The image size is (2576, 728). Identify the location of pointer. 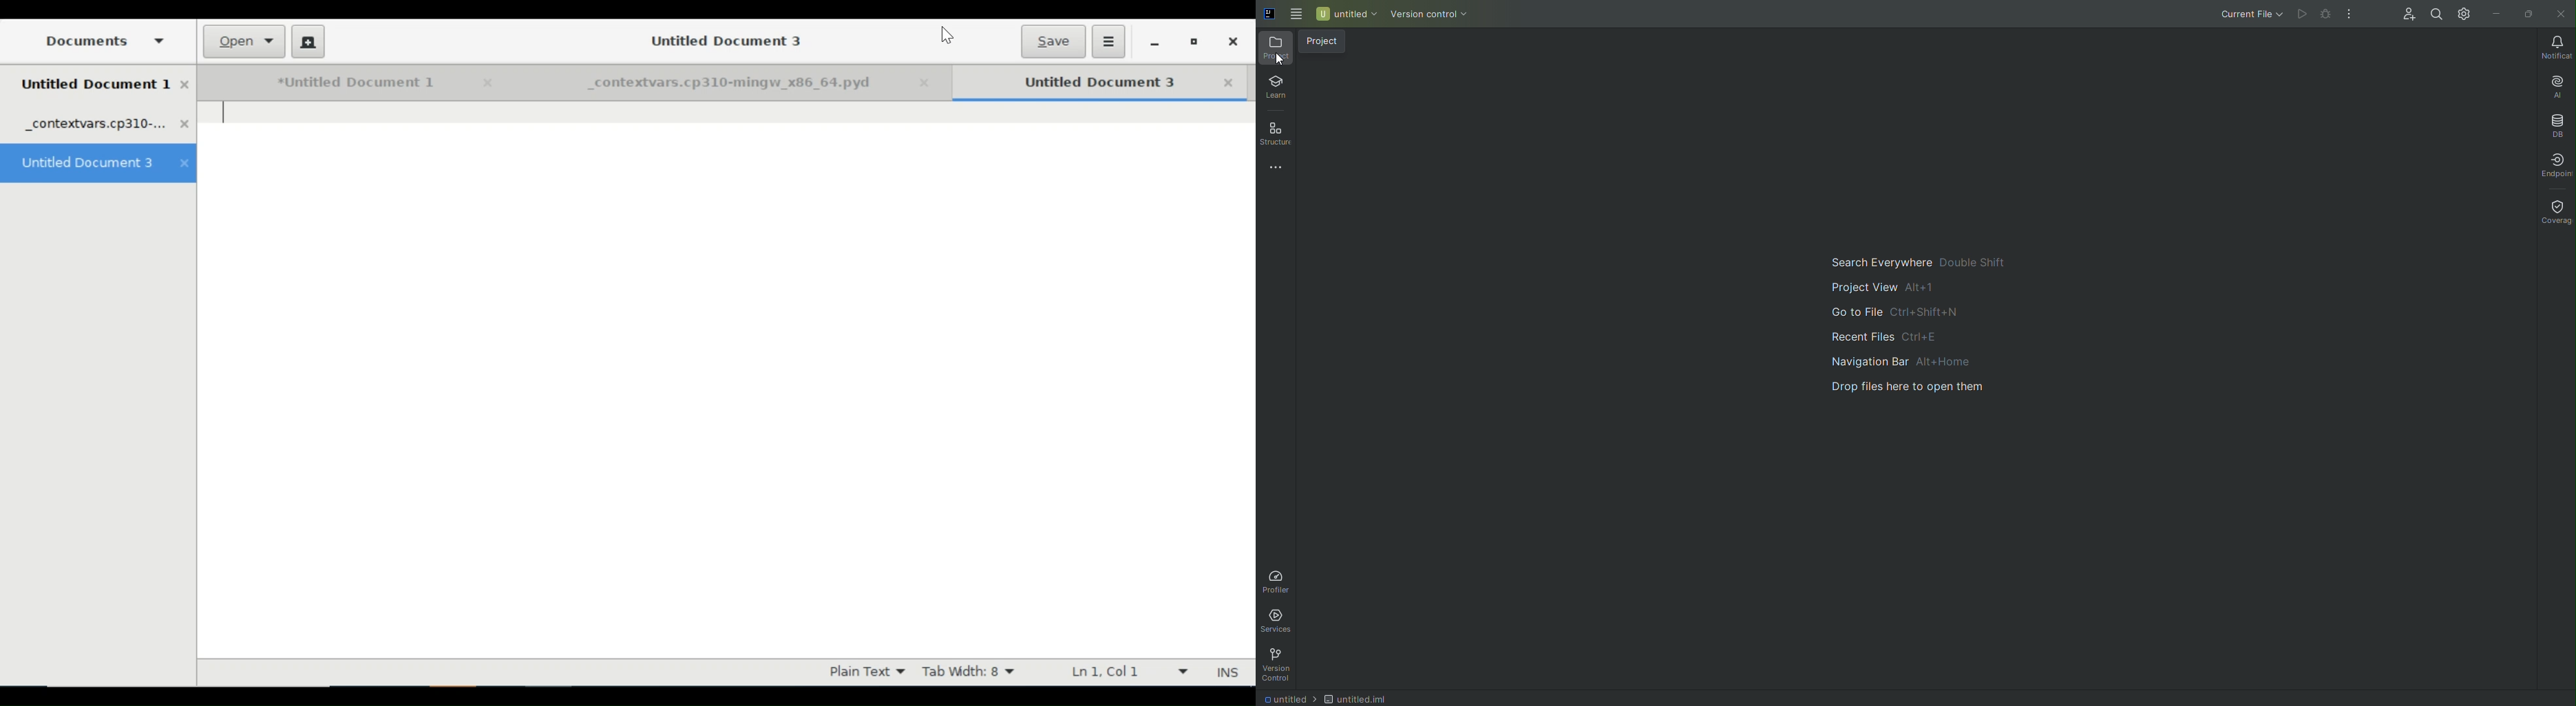
(1283, 63).